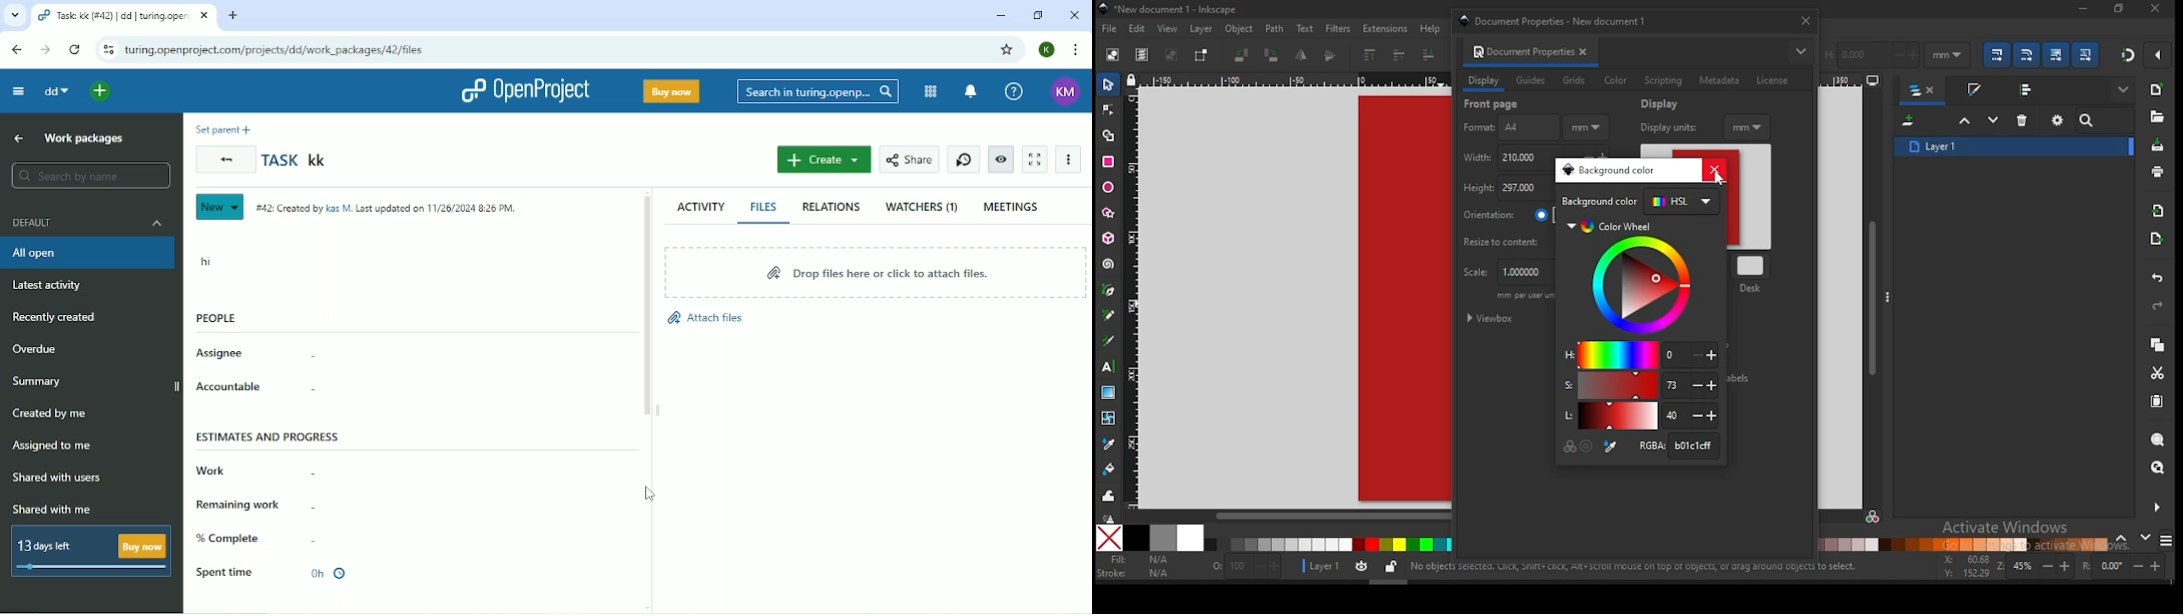 The image size is (2184, 616). Describe the element at coordinates (1633, 567) in the screenshot. I see `shortcuts and notifications` at that location.